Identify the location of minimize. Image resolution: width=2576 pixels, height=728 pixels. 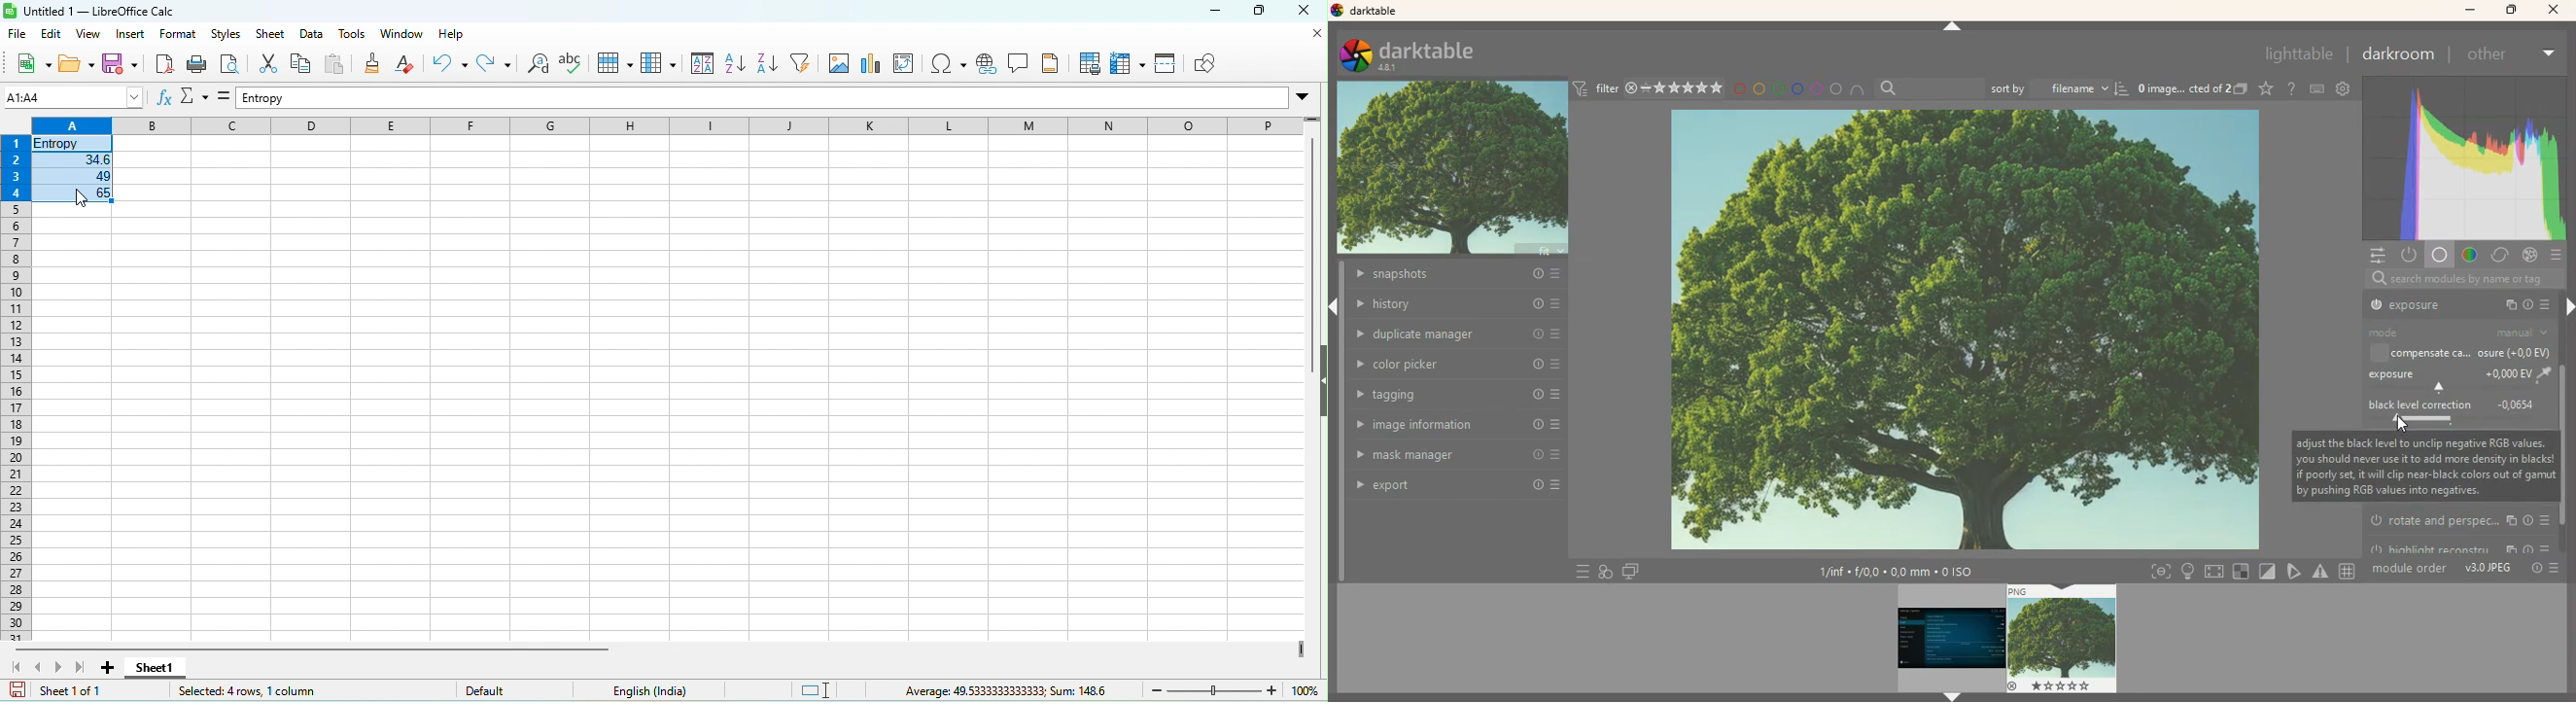
(1213, 13).